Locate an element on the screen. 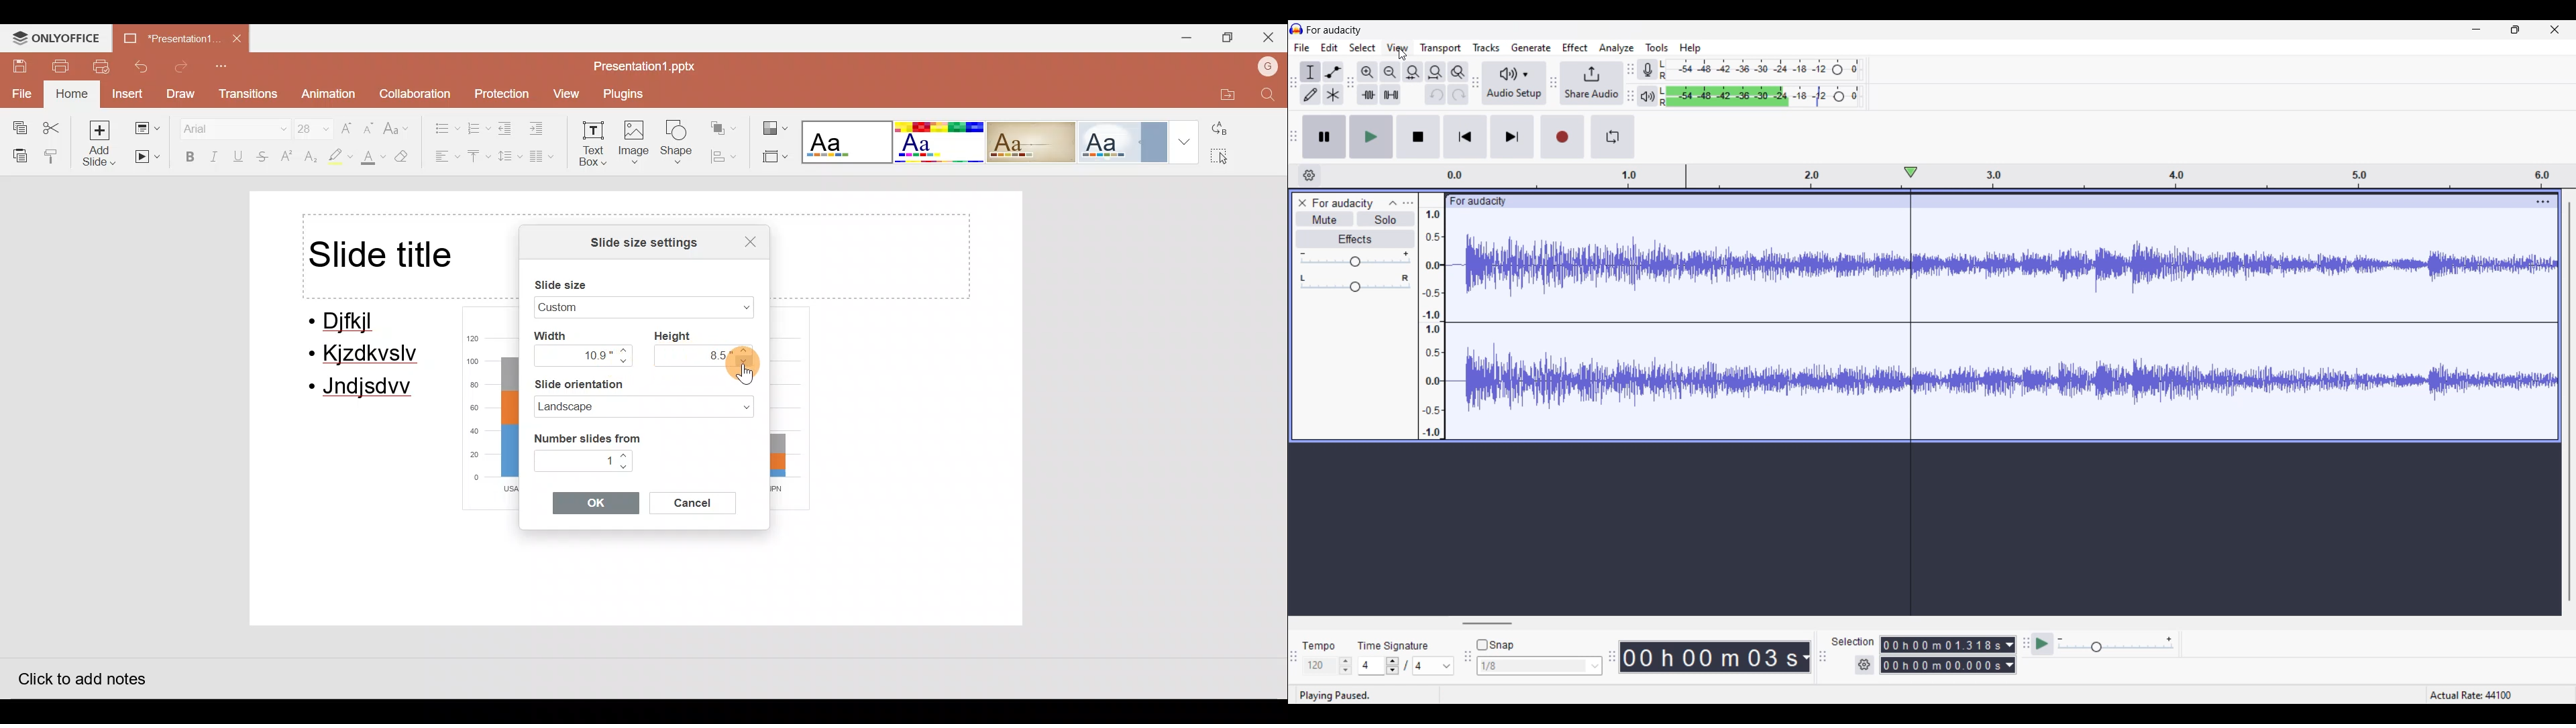 This screenshot has width=2576, height=728. Theme 4 is located at coordinates (1130, 140).